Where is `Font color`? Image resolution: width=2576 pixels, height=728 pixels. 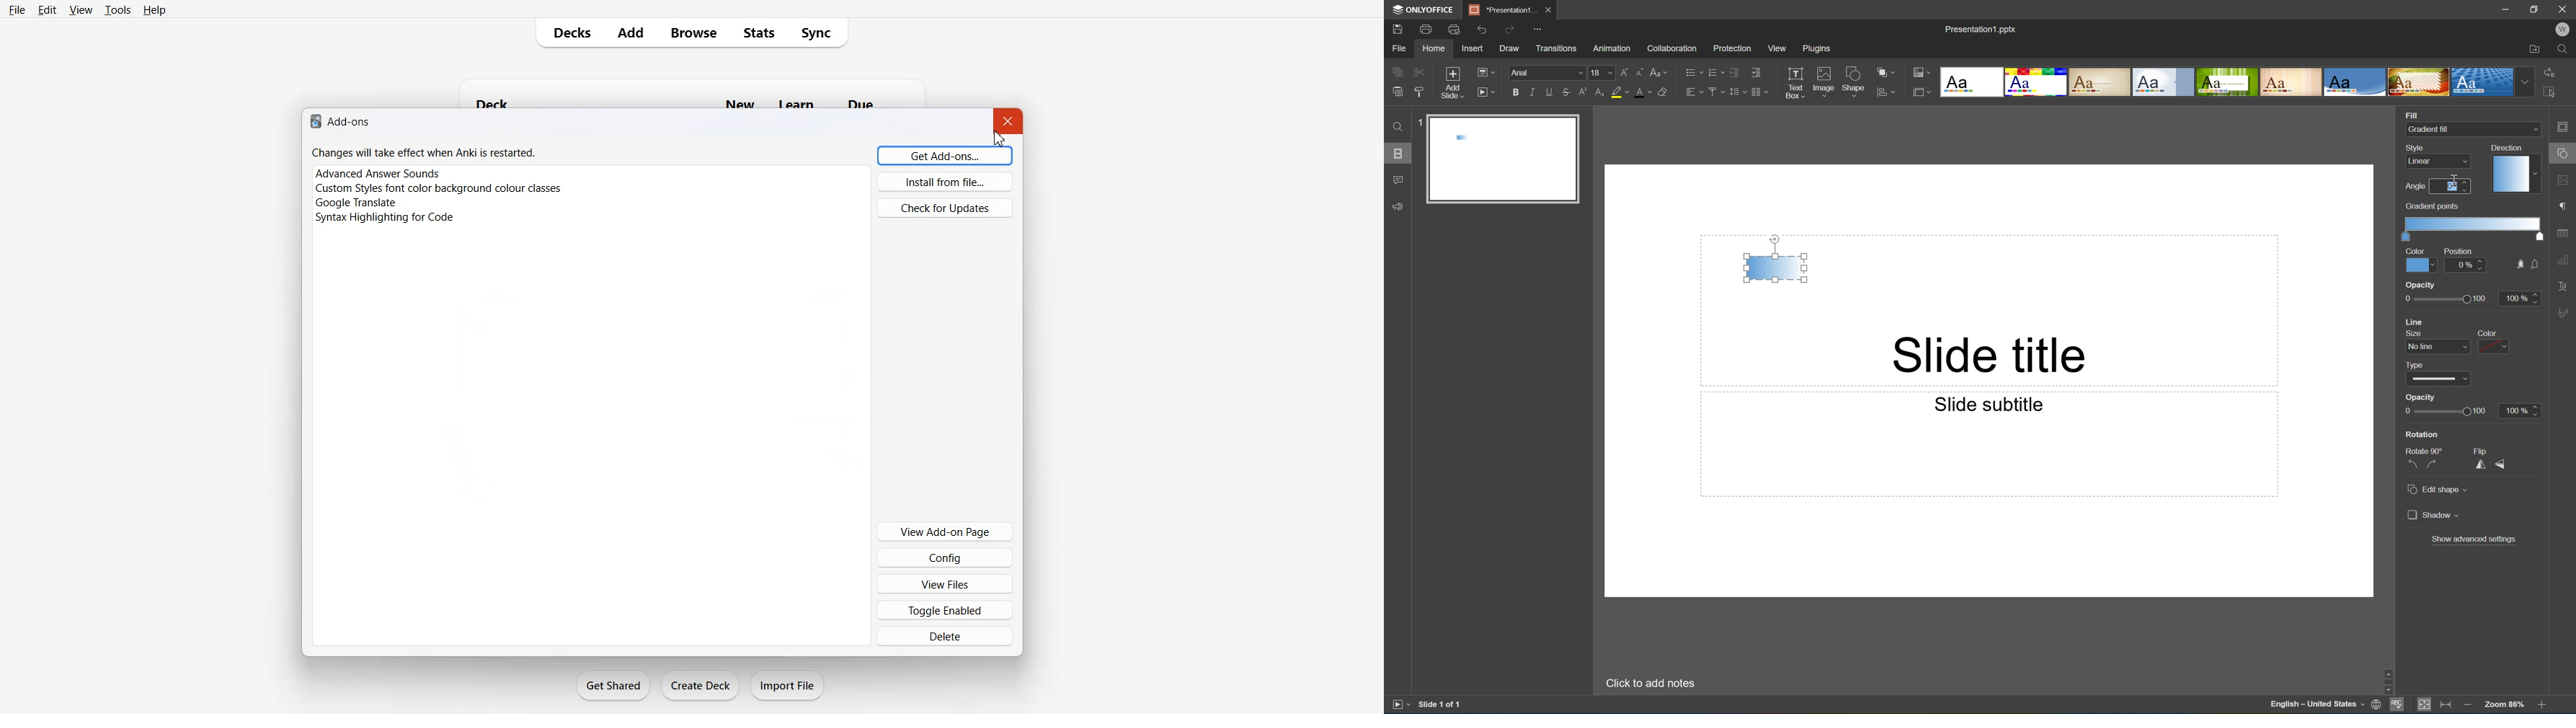
Font color is located at coordinates (1642, 92).